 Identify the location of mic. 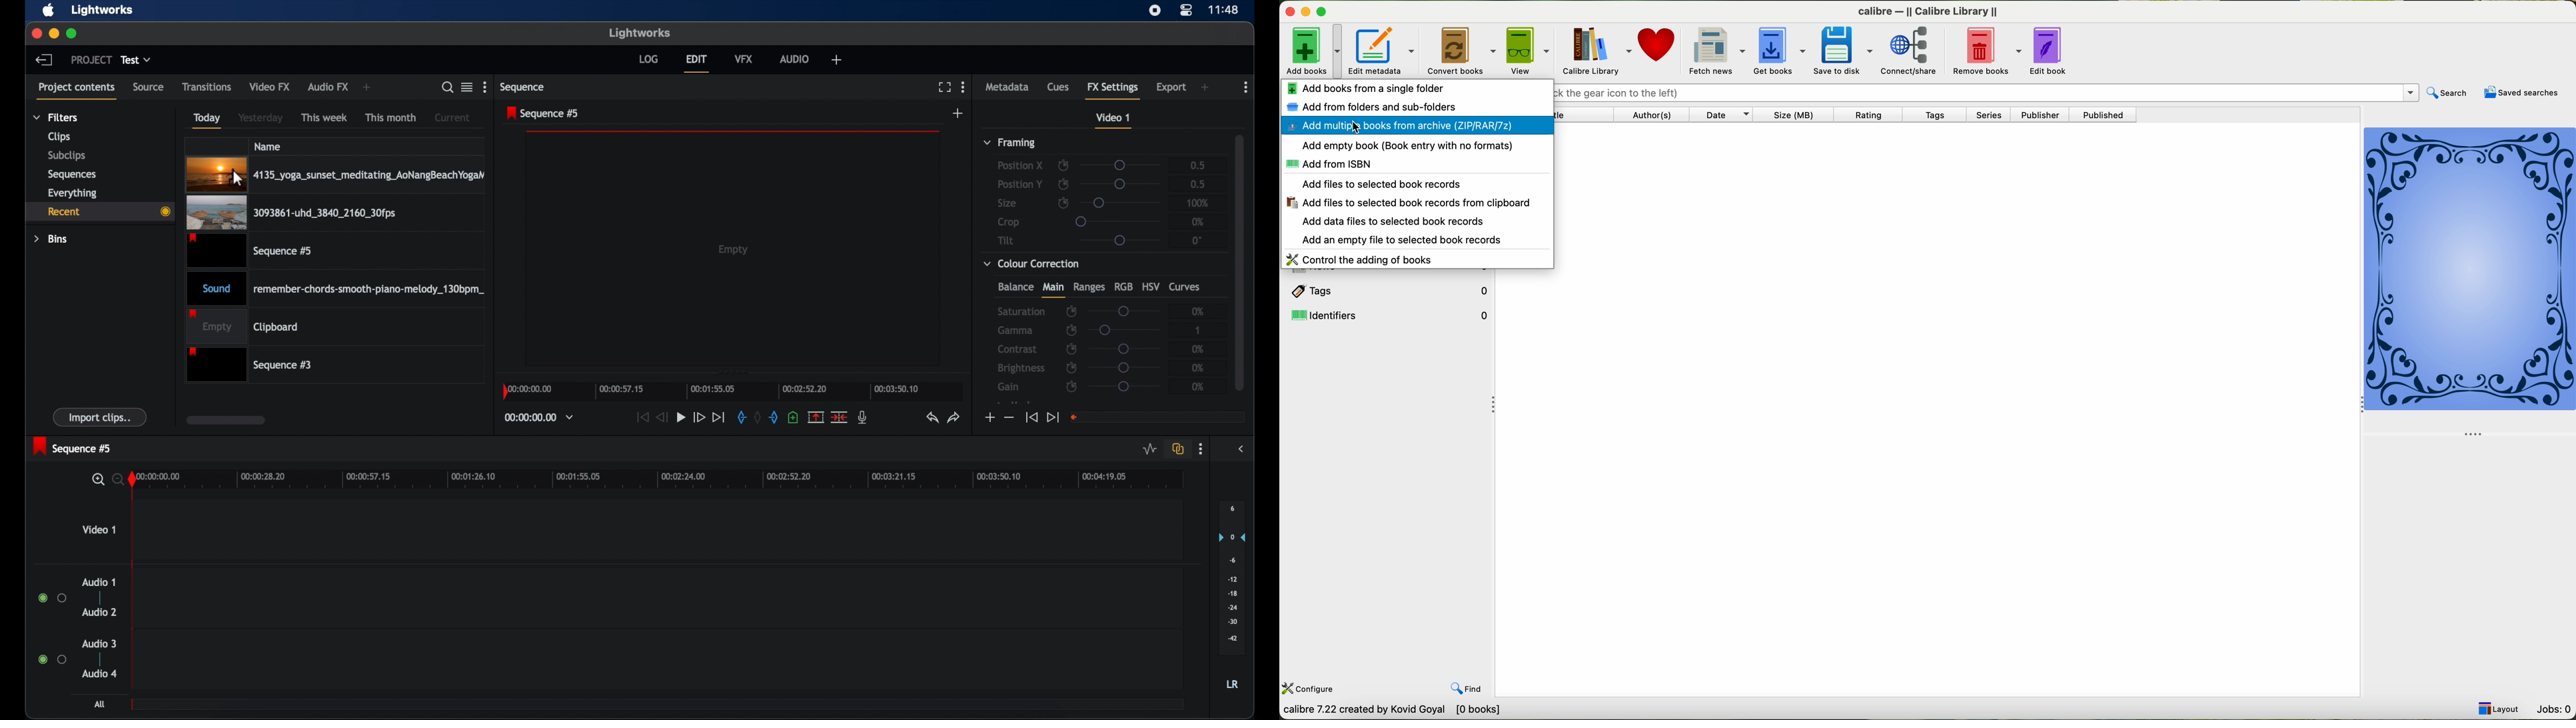
(864, 417).